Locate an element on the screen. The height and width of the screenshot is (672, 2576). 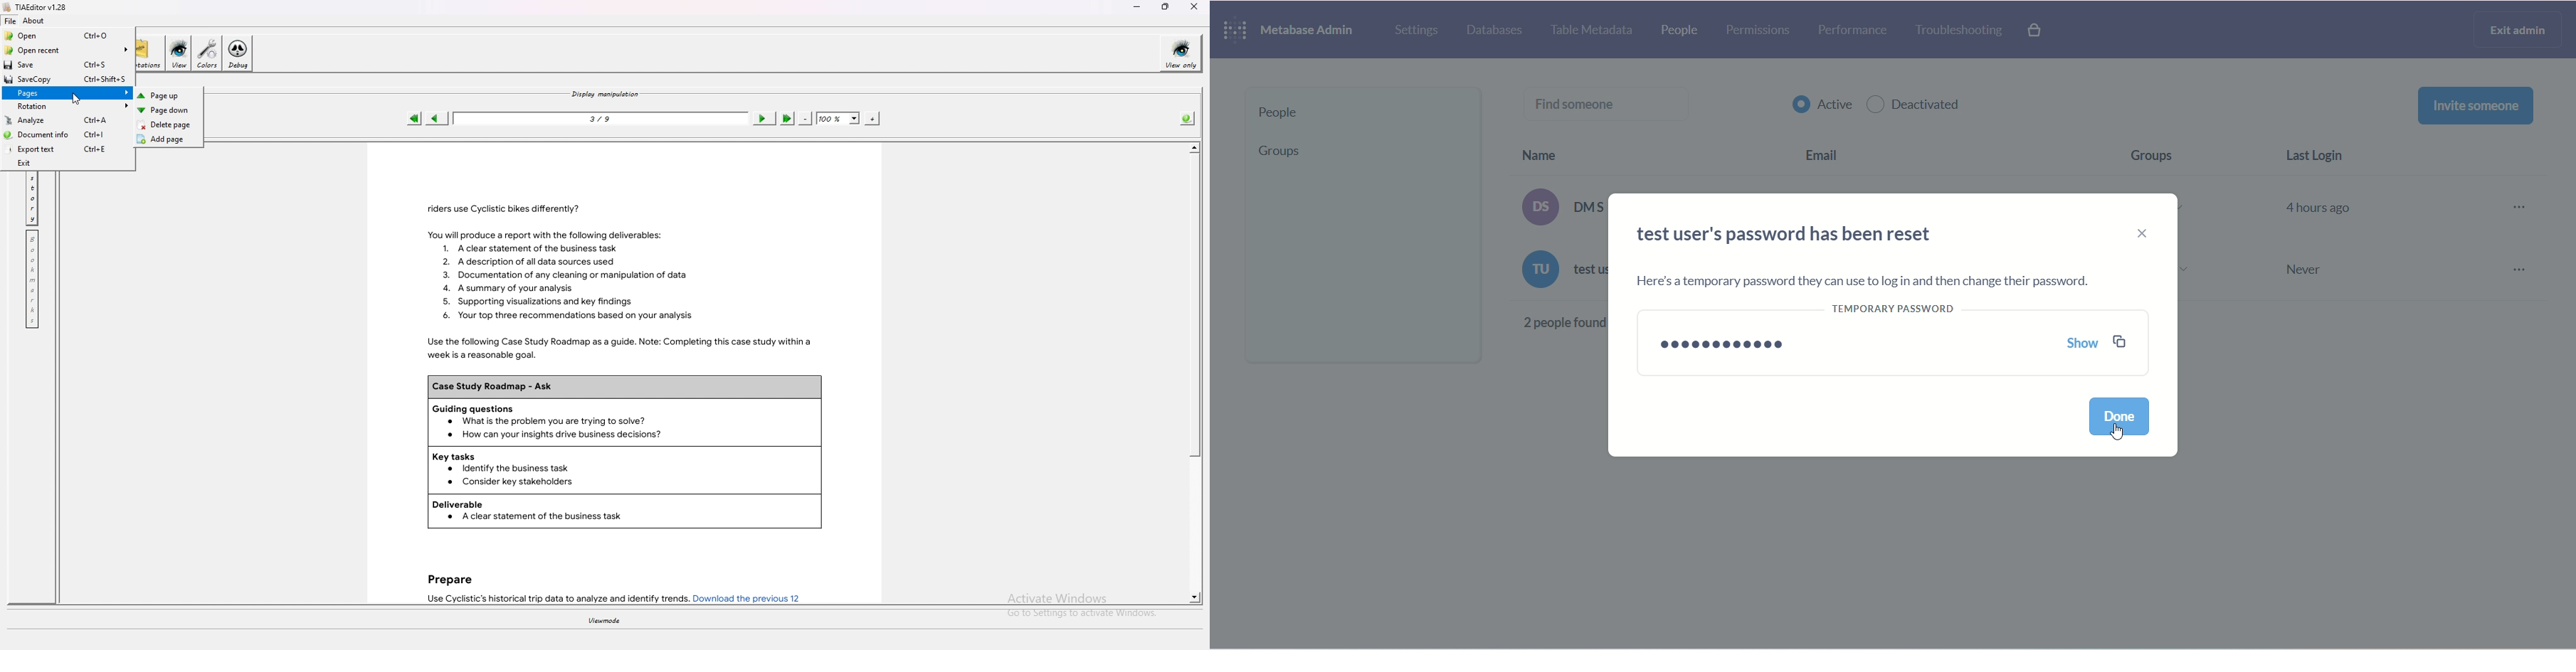
permissions is located at coordinates (1762, 31).